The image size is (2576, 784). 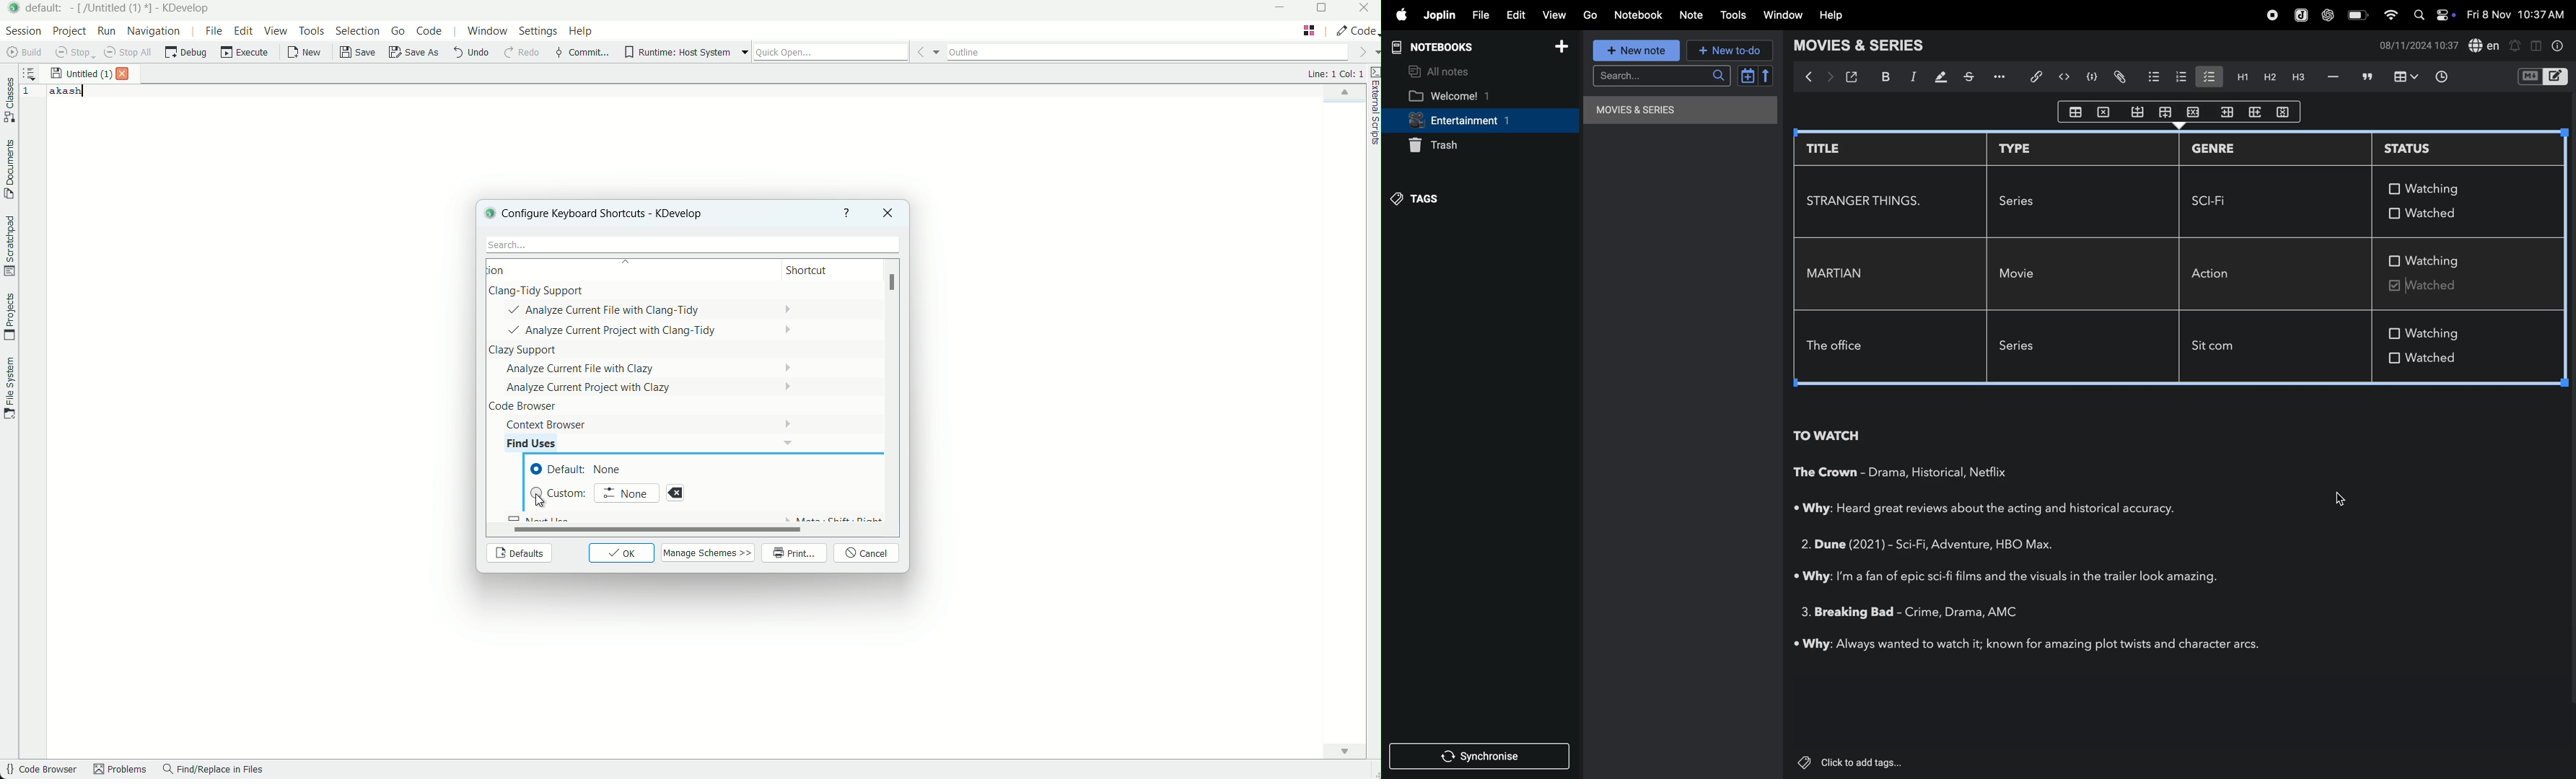 I want to click on forward, so click(x=1830, y=77).